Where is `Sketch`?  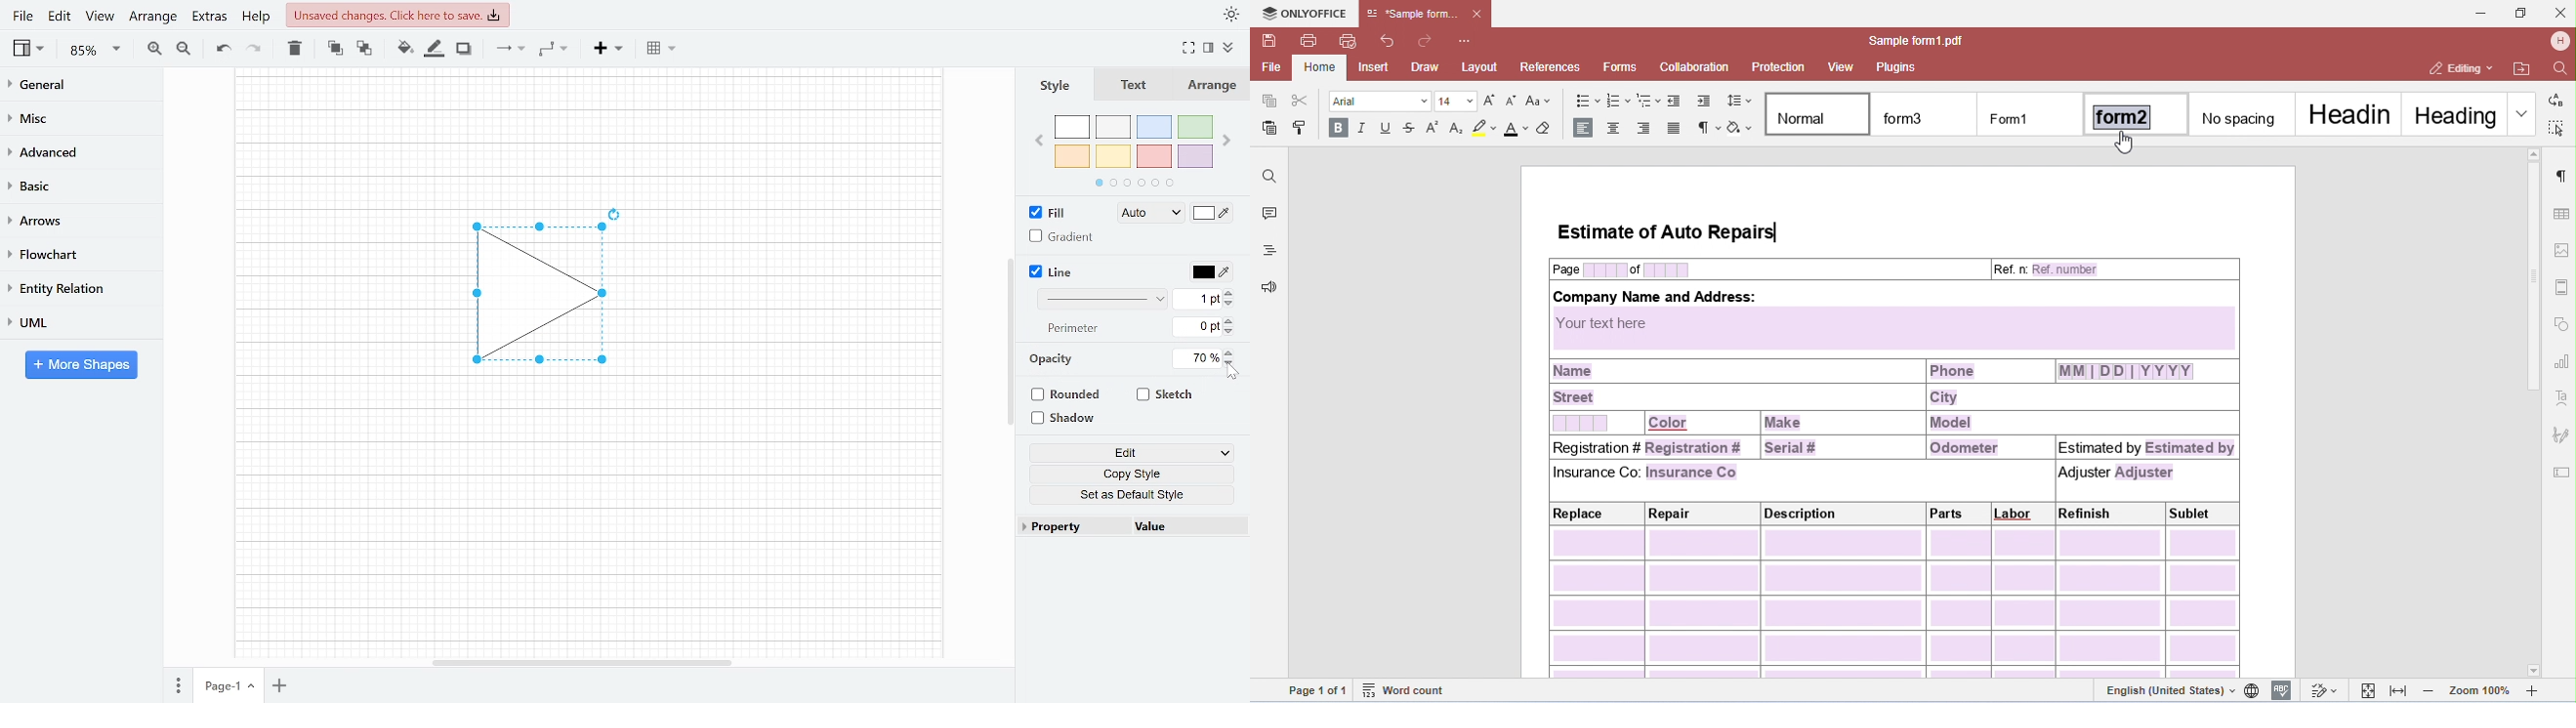 Sketch is located at coordinates (1166, 394).